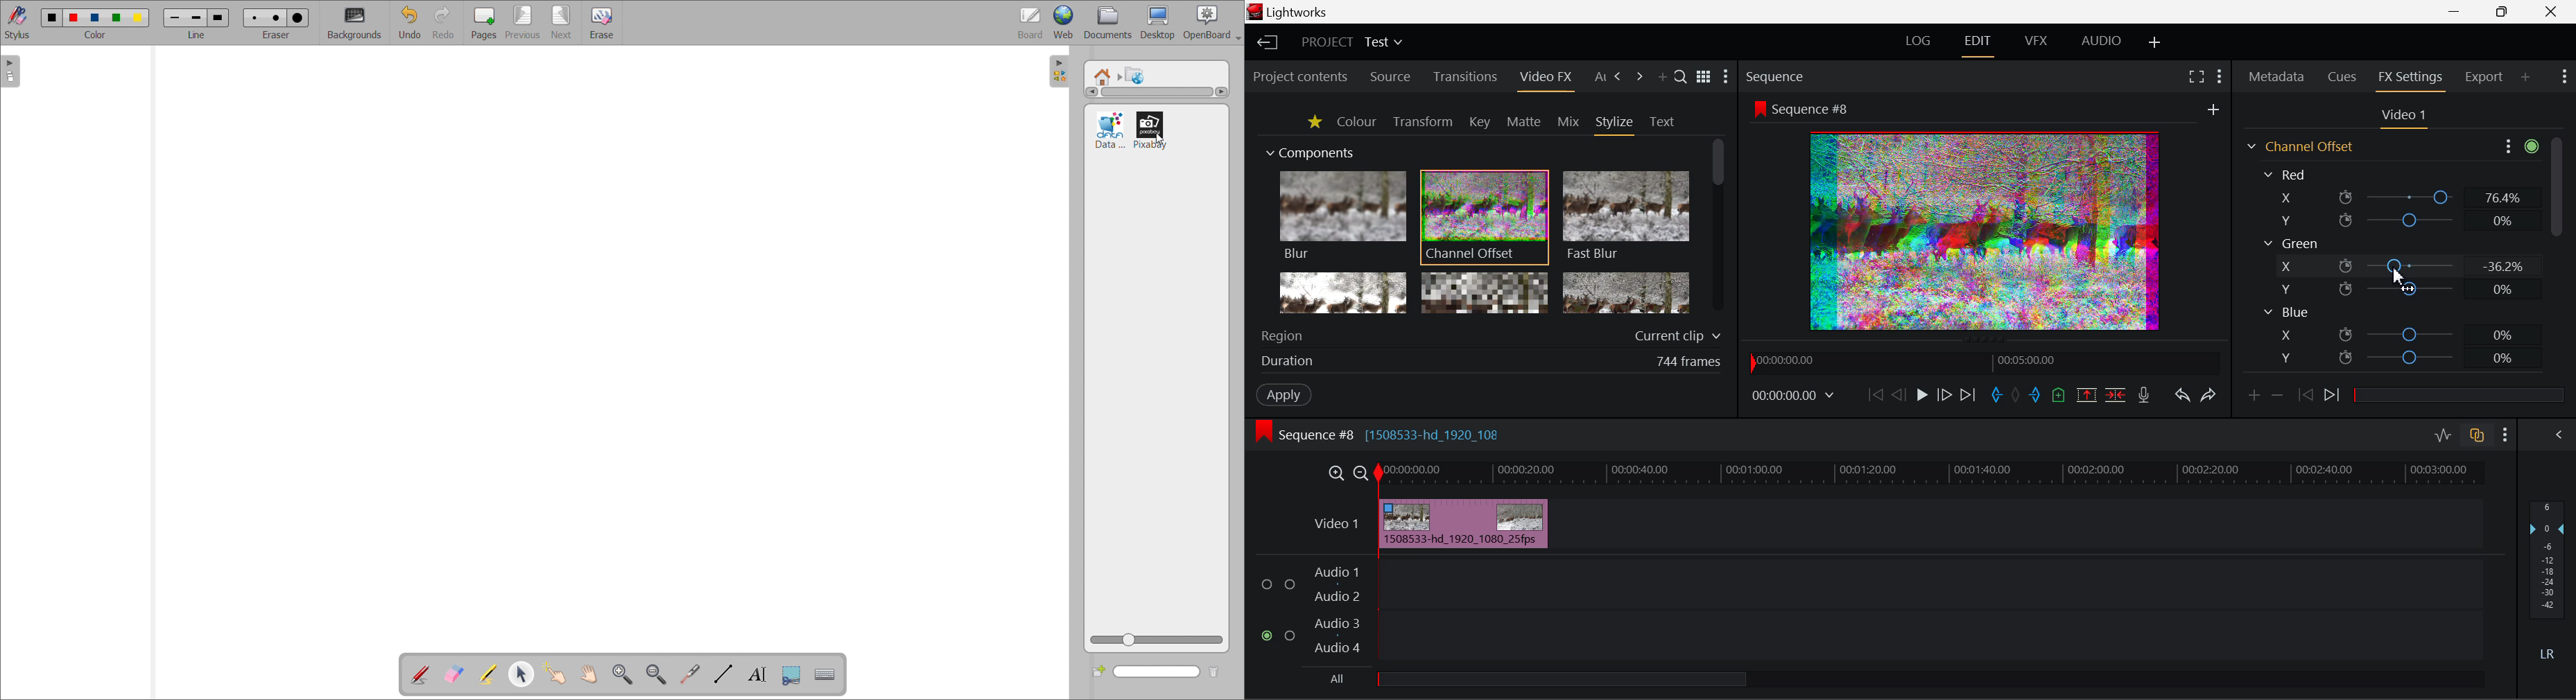  I want to click on Toggle auto track sync, so click(2475, 435).